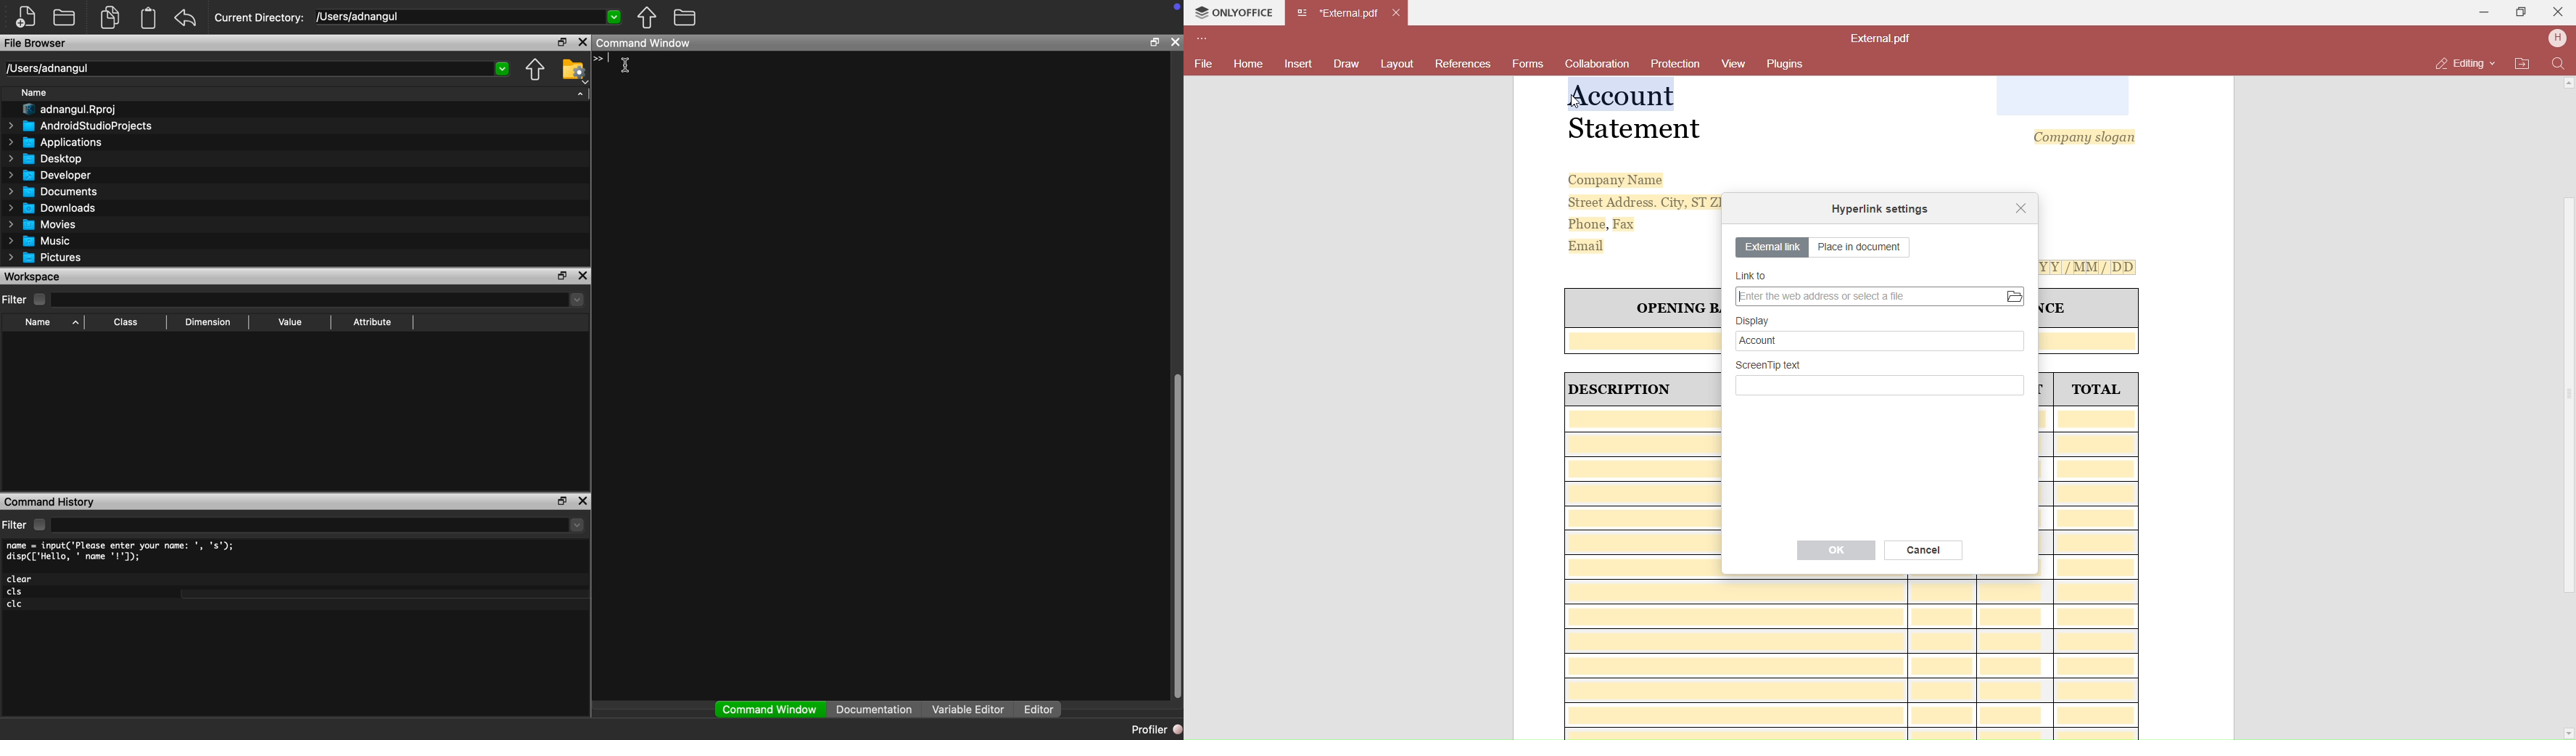 The image size is (2576, 756). Describe the element at coordinates (1677, 67) in the screenshot. I see `Protection` at that location.